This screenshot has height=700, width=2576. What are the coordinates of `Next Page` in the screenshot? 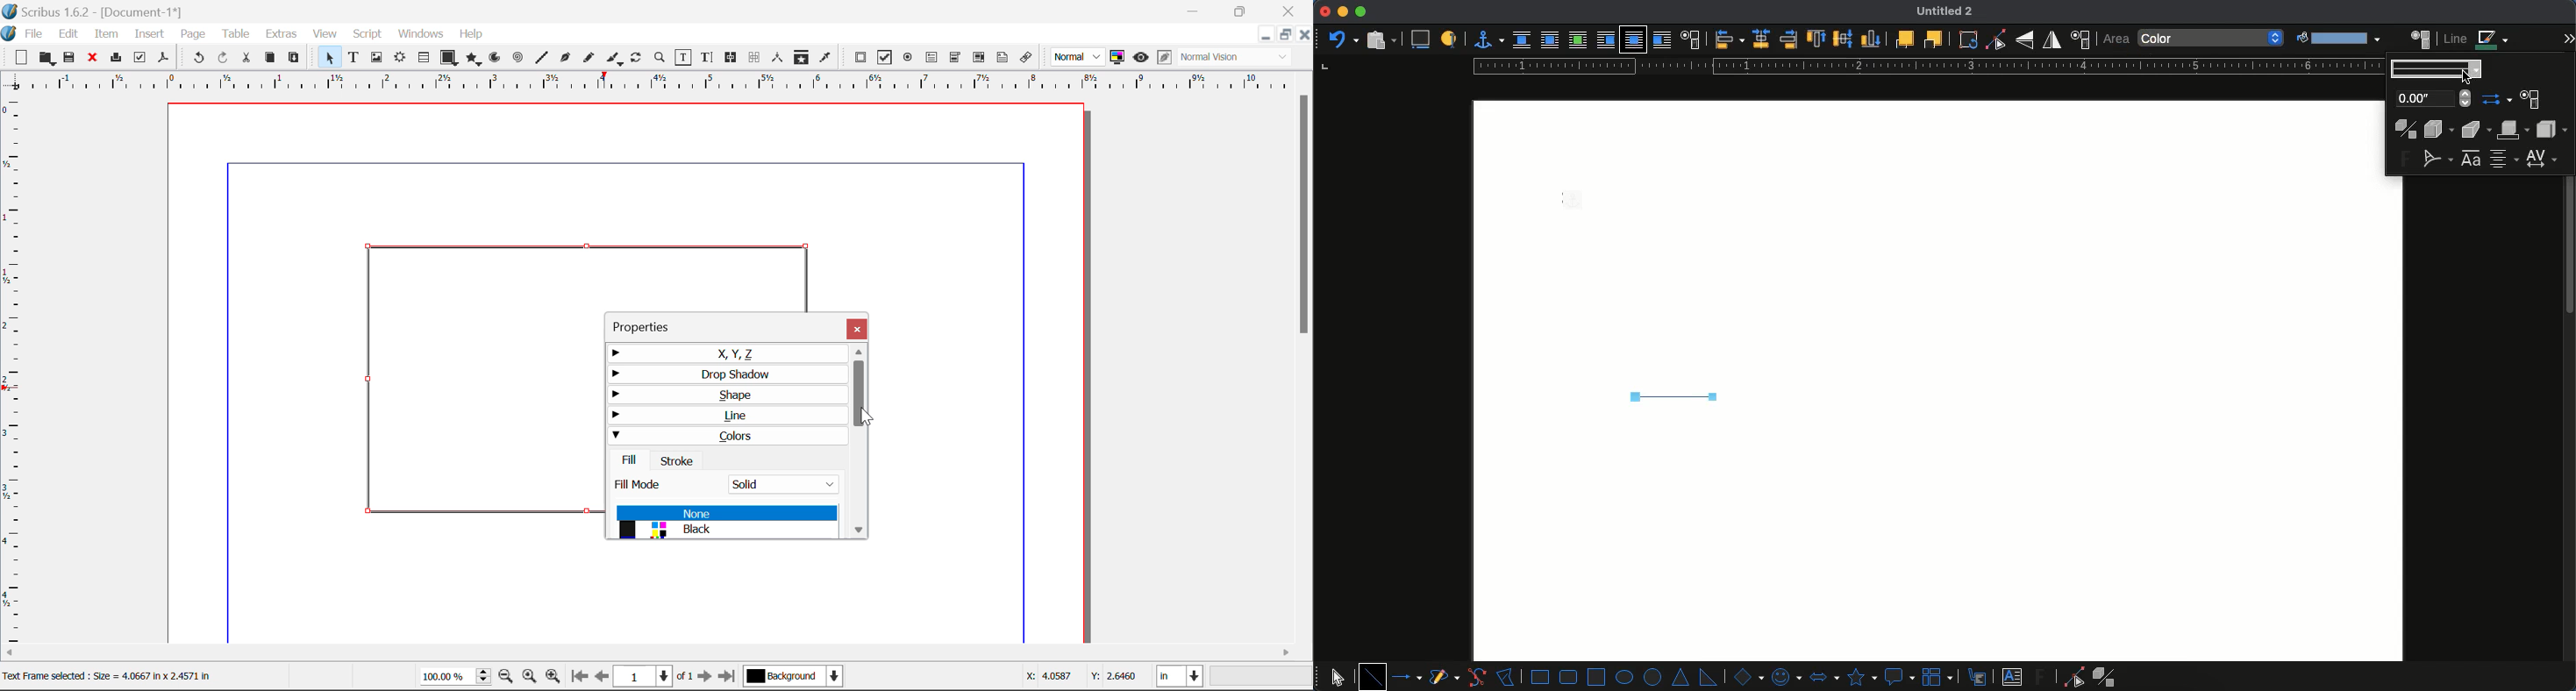 It's located at (708, 679).